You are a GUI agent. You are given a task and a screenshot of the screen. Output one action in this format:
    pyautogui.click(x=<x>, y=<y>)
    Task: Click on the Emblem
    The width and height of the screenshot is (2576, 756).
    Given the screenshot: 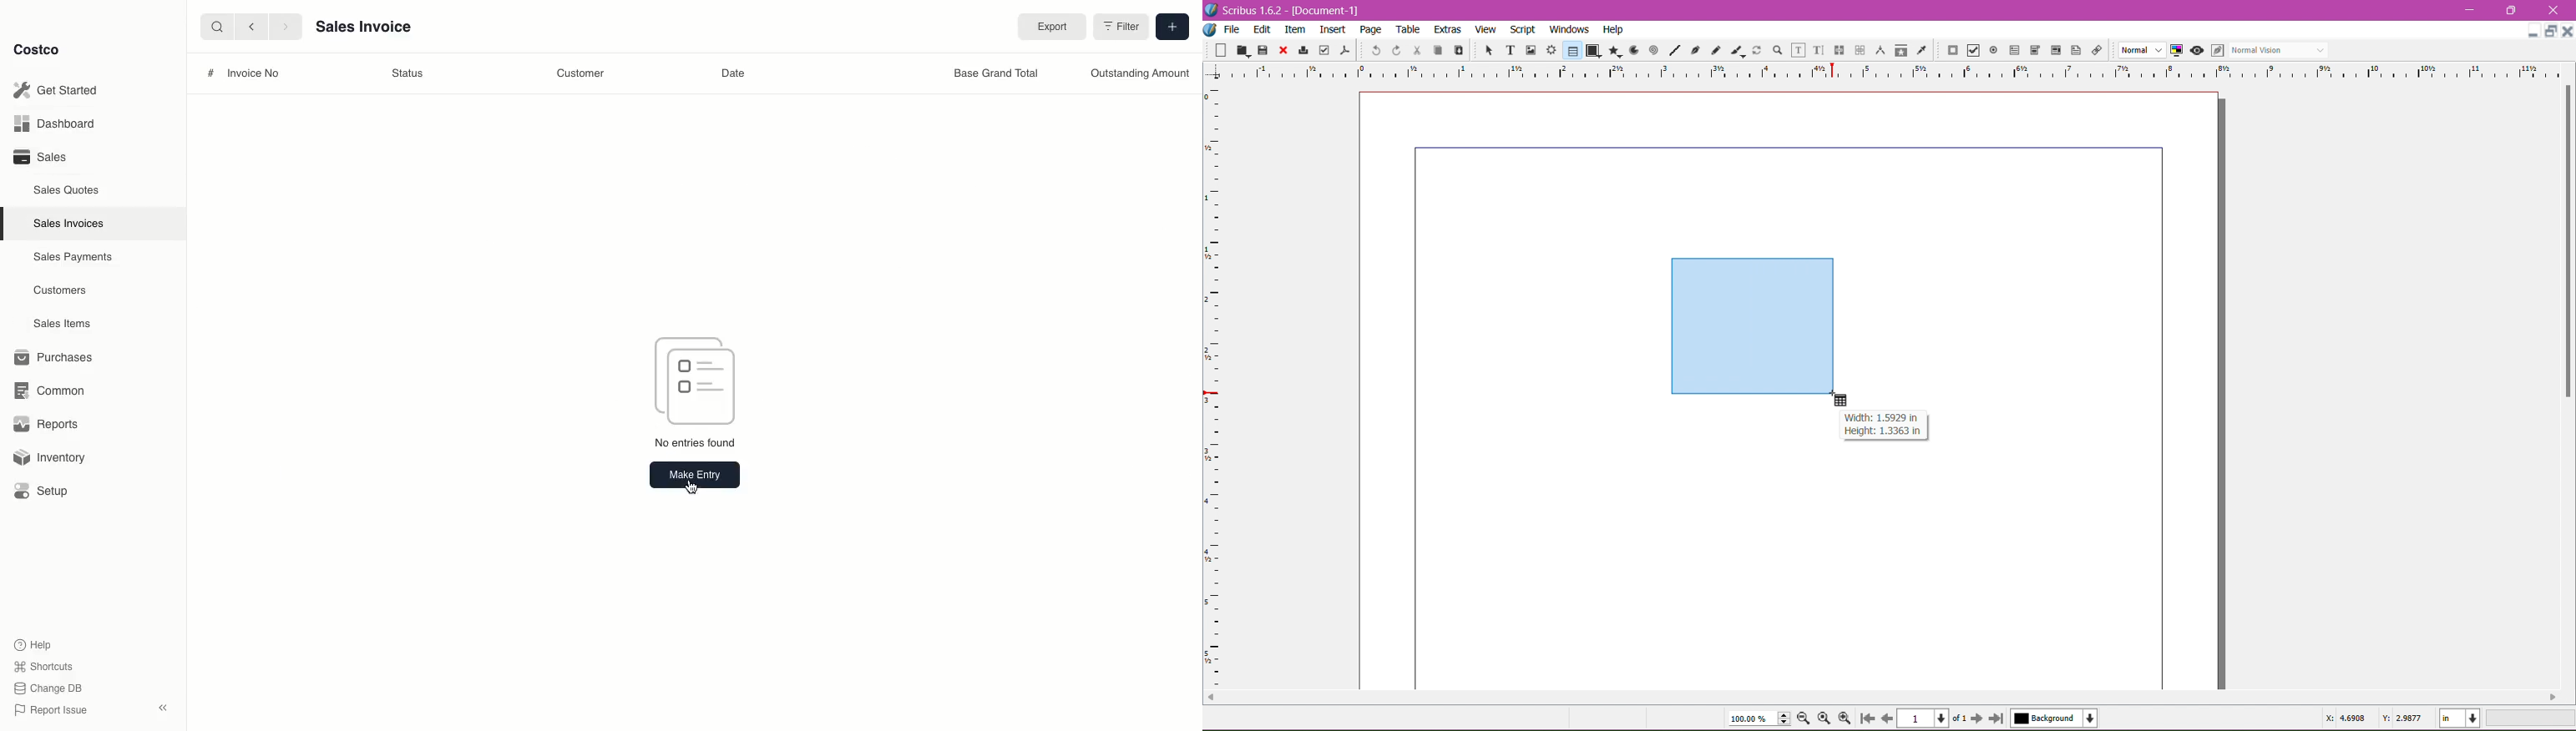 What is the action you would take?
    pyautogui.click(x=697, y=379)
    